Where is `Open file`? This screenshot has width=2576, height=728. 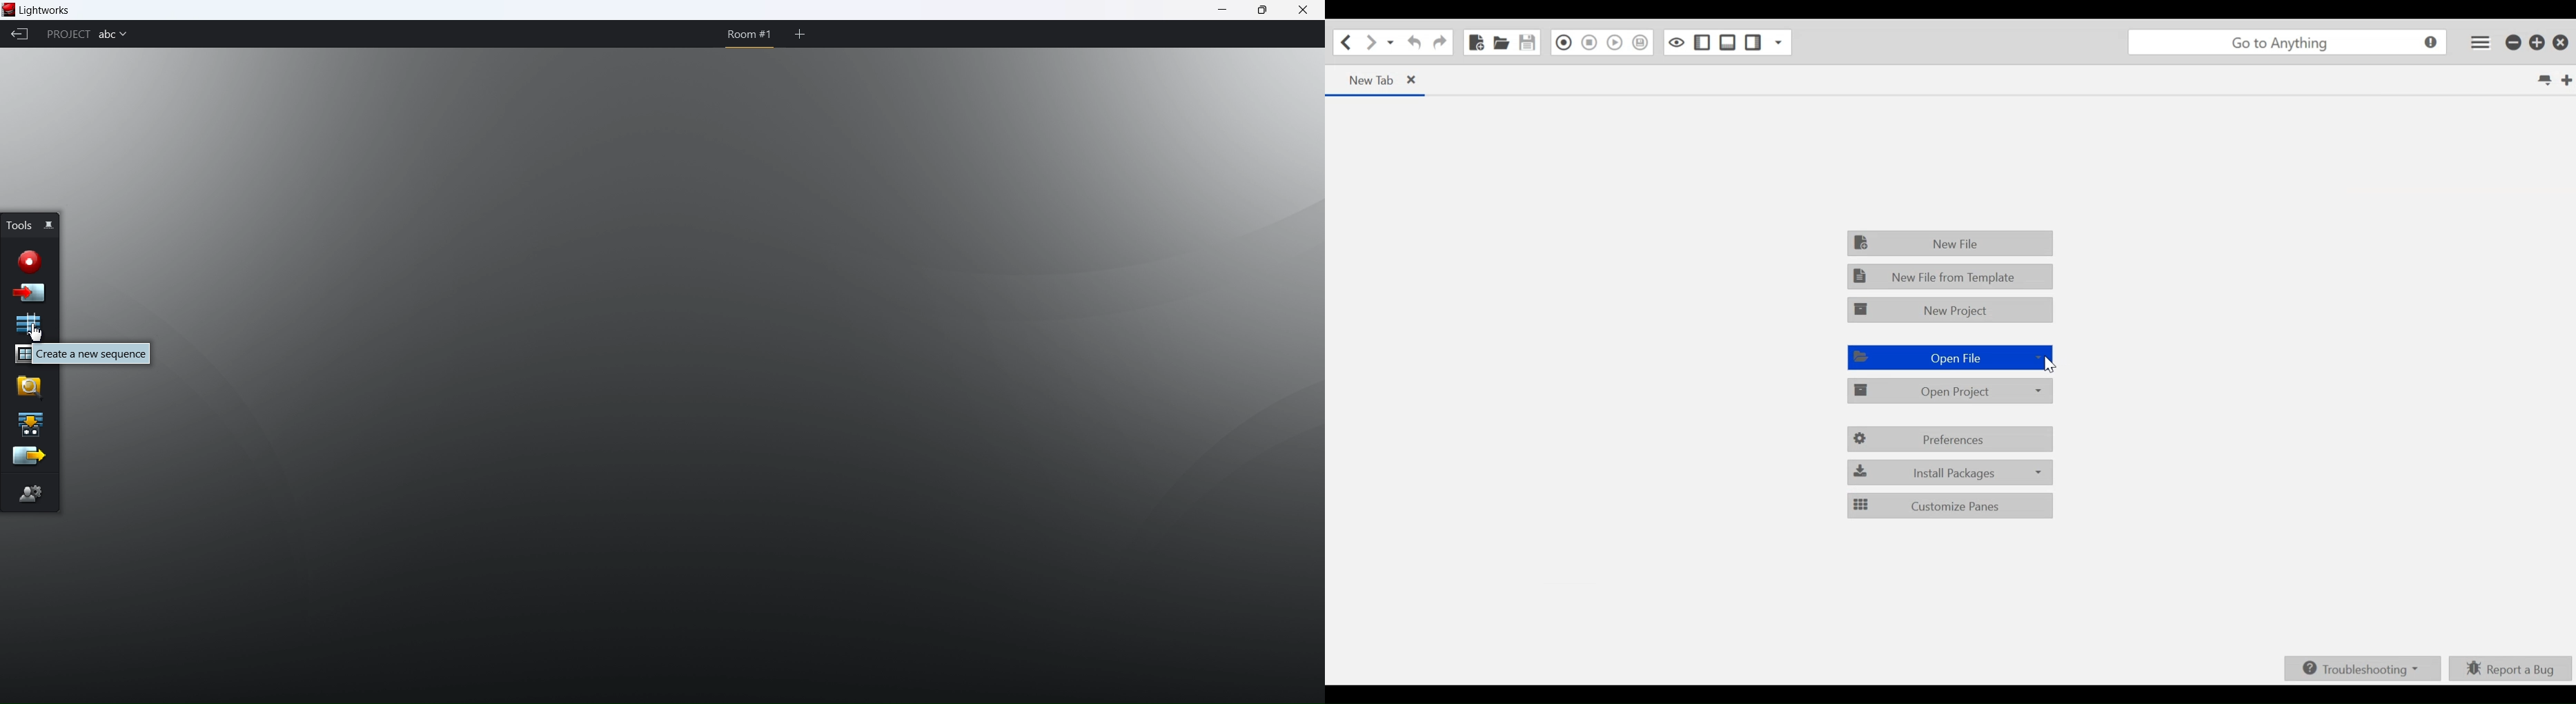 Open file is located at coordinates (1502, 42).